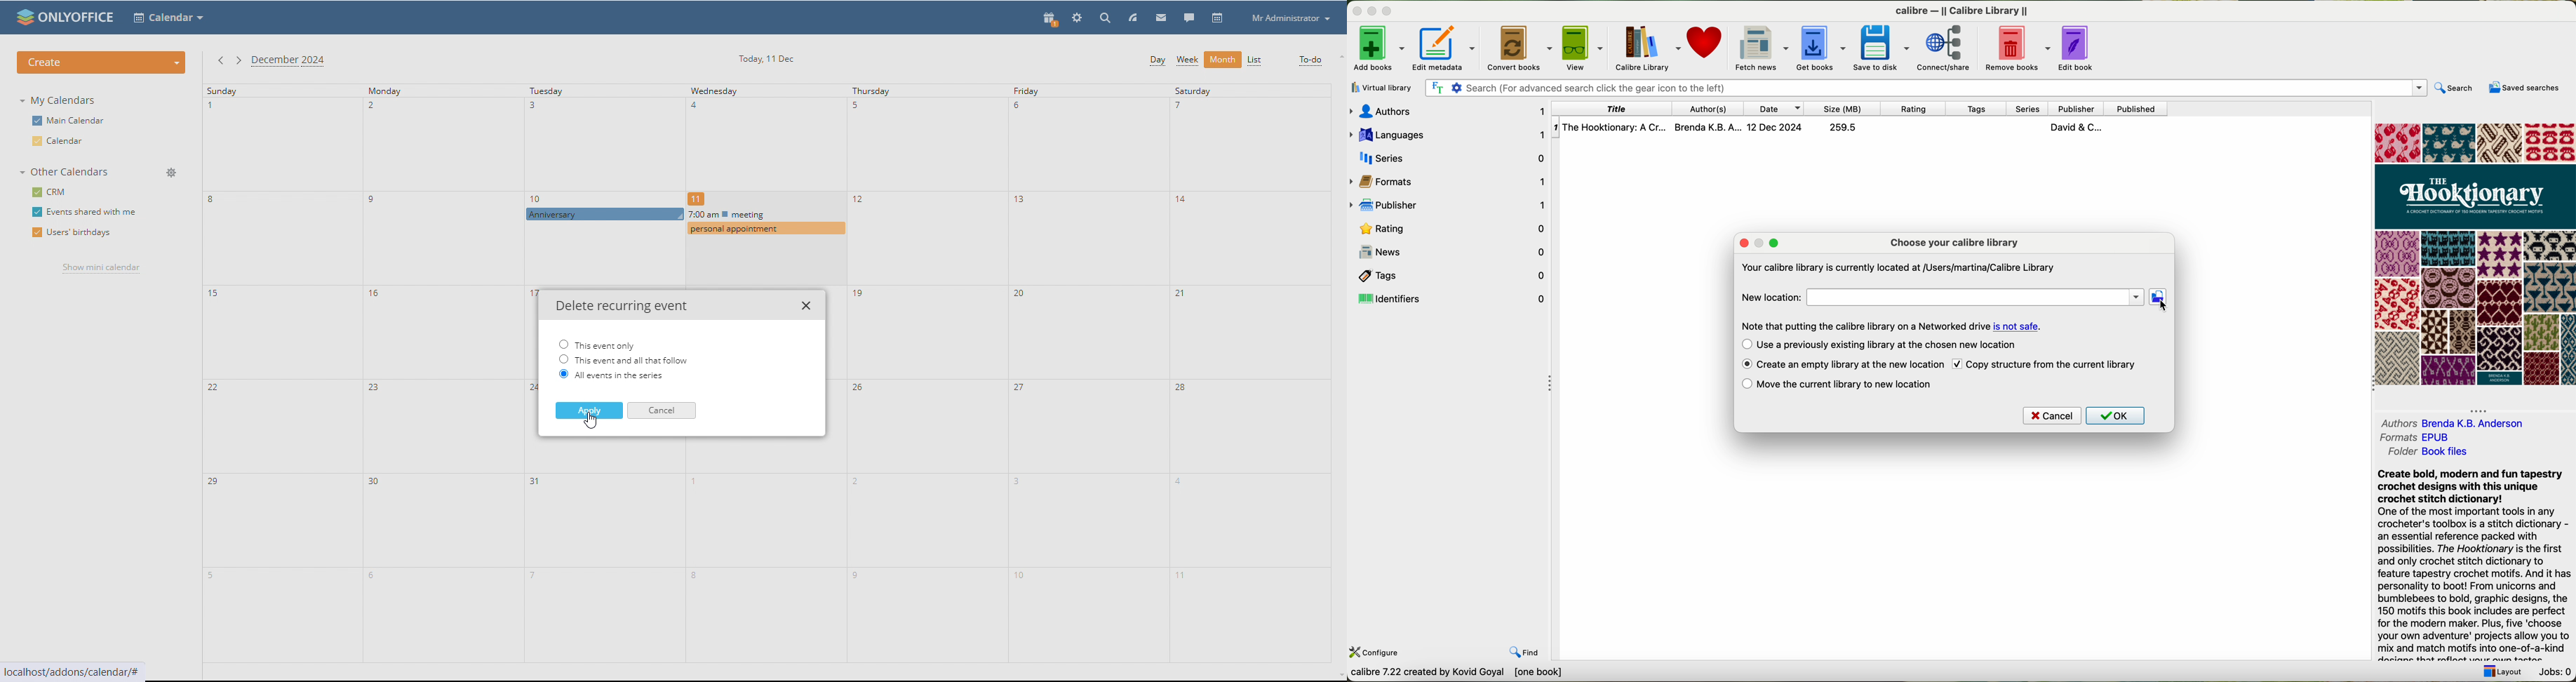 The width and height of the screenshot is (2576, 700). Describe the element at coordinates (1977, 108) in the screenshot. I see `tags` at that location.